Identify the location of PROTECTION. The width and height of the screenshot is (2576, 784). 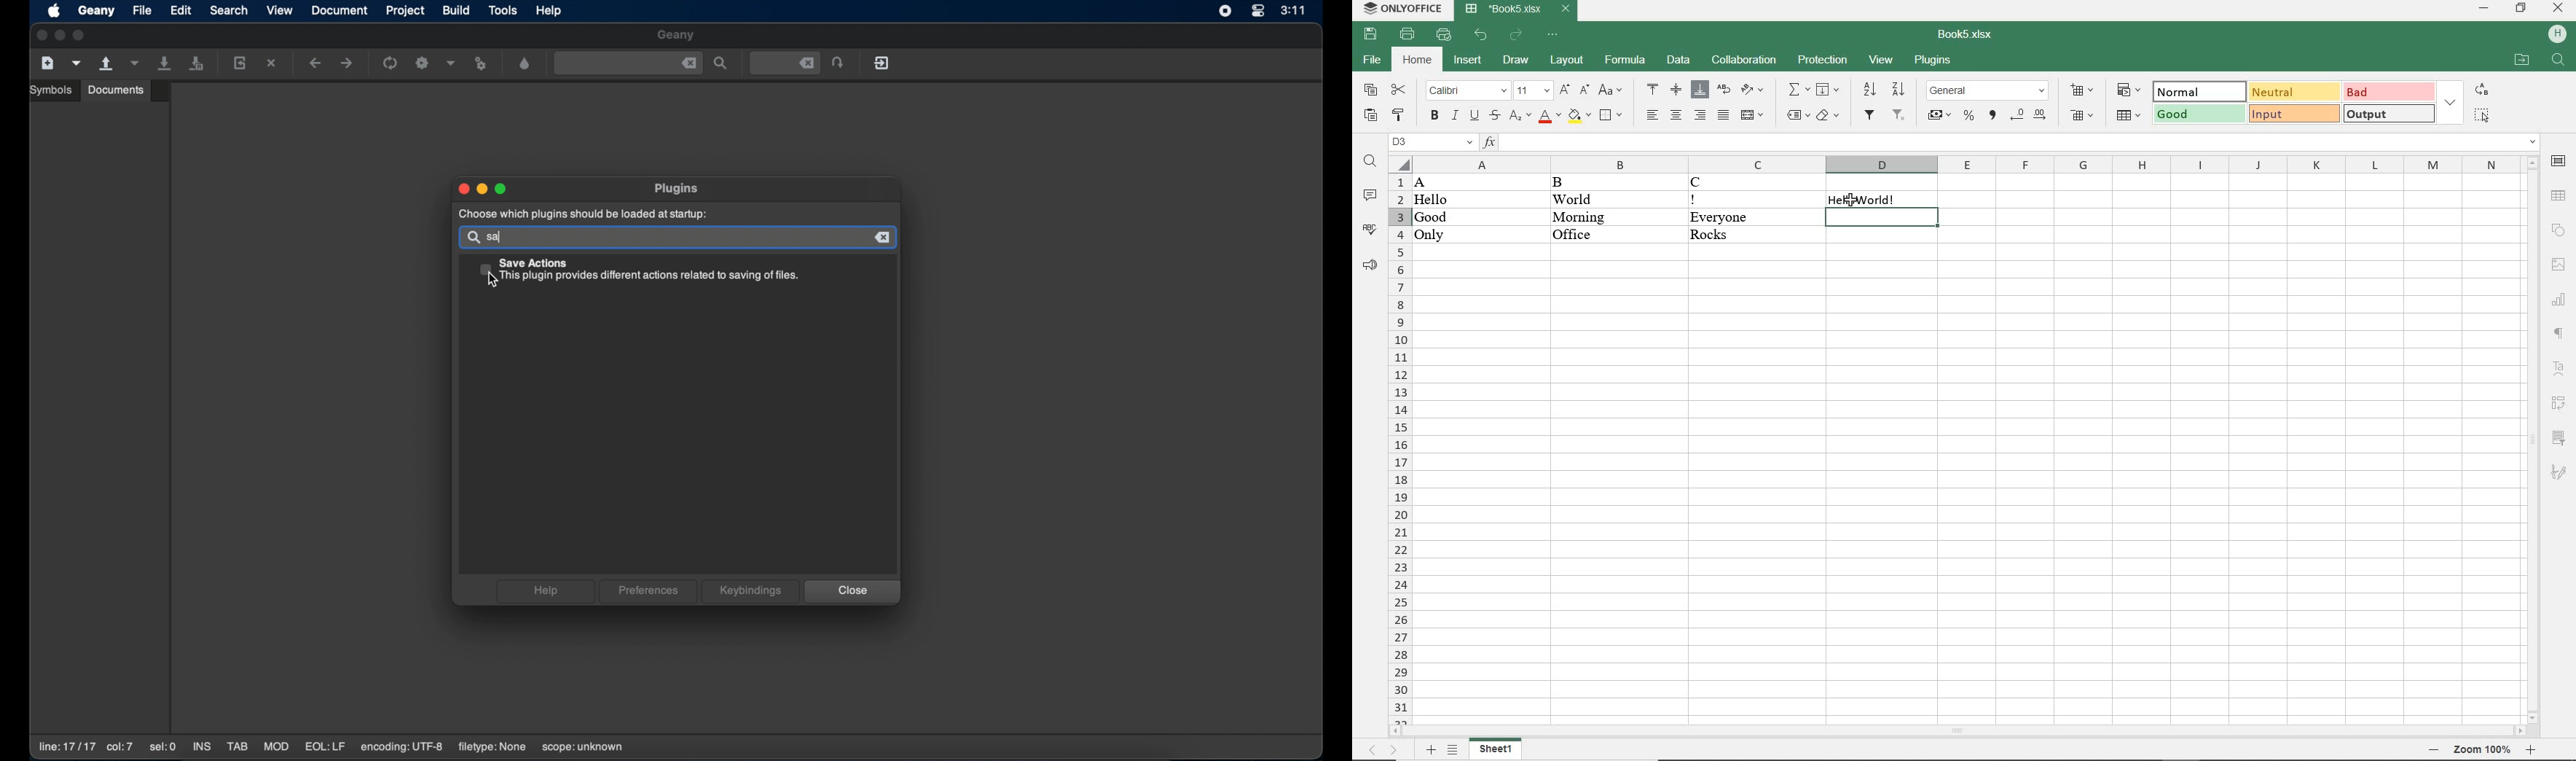
(1819, 59).